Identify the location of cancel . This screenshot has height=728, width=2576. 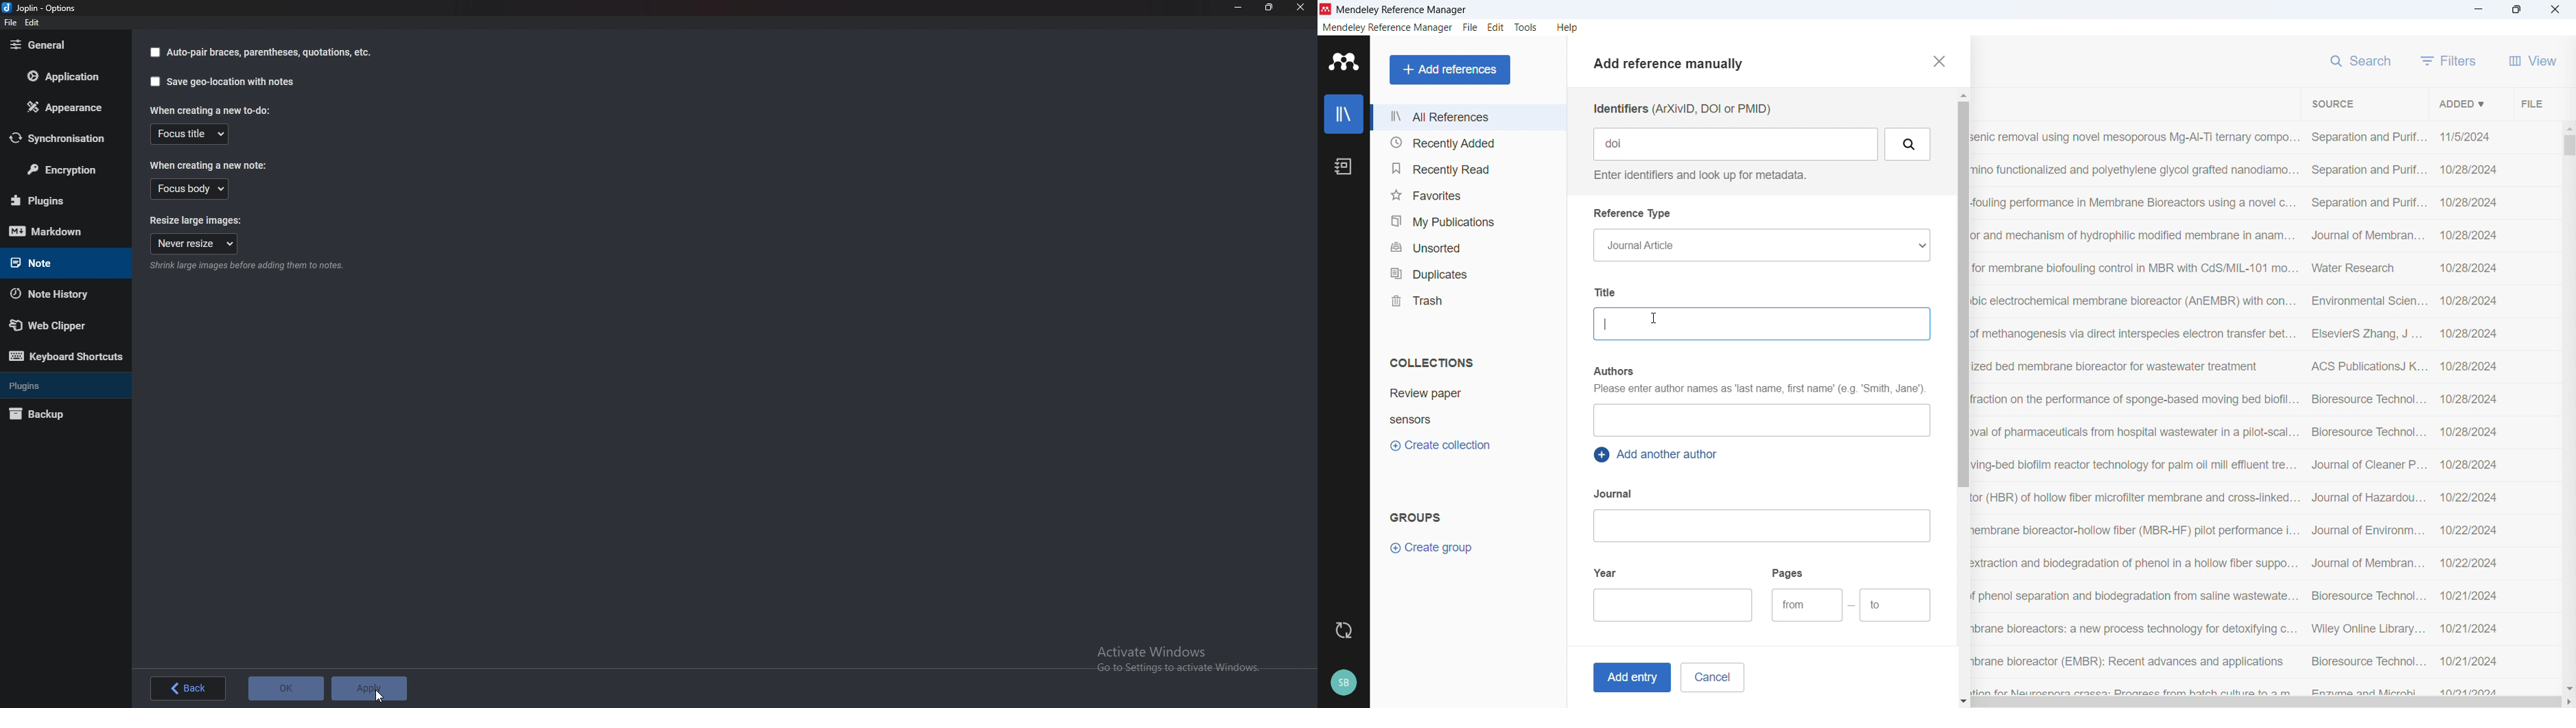
(1712, 677).